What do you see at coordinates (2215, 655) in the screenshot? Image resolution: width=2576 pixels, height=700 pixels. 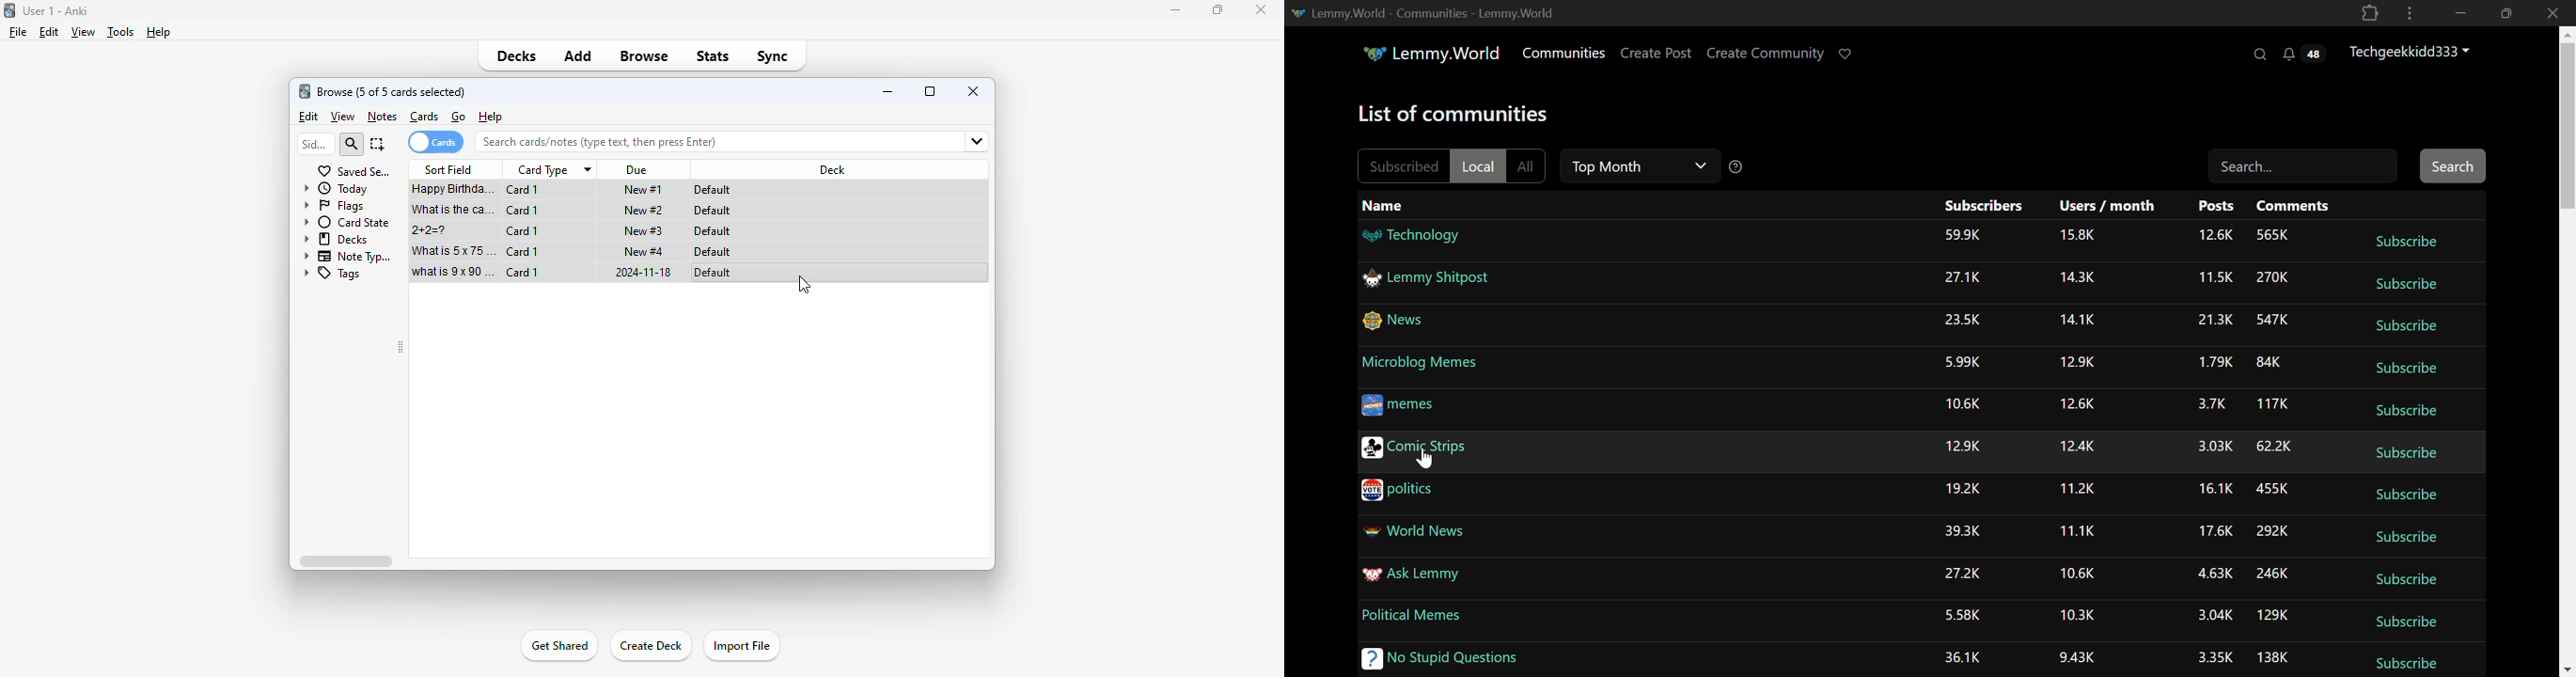 I see `3.35K` at bounding box center [2215, 655].